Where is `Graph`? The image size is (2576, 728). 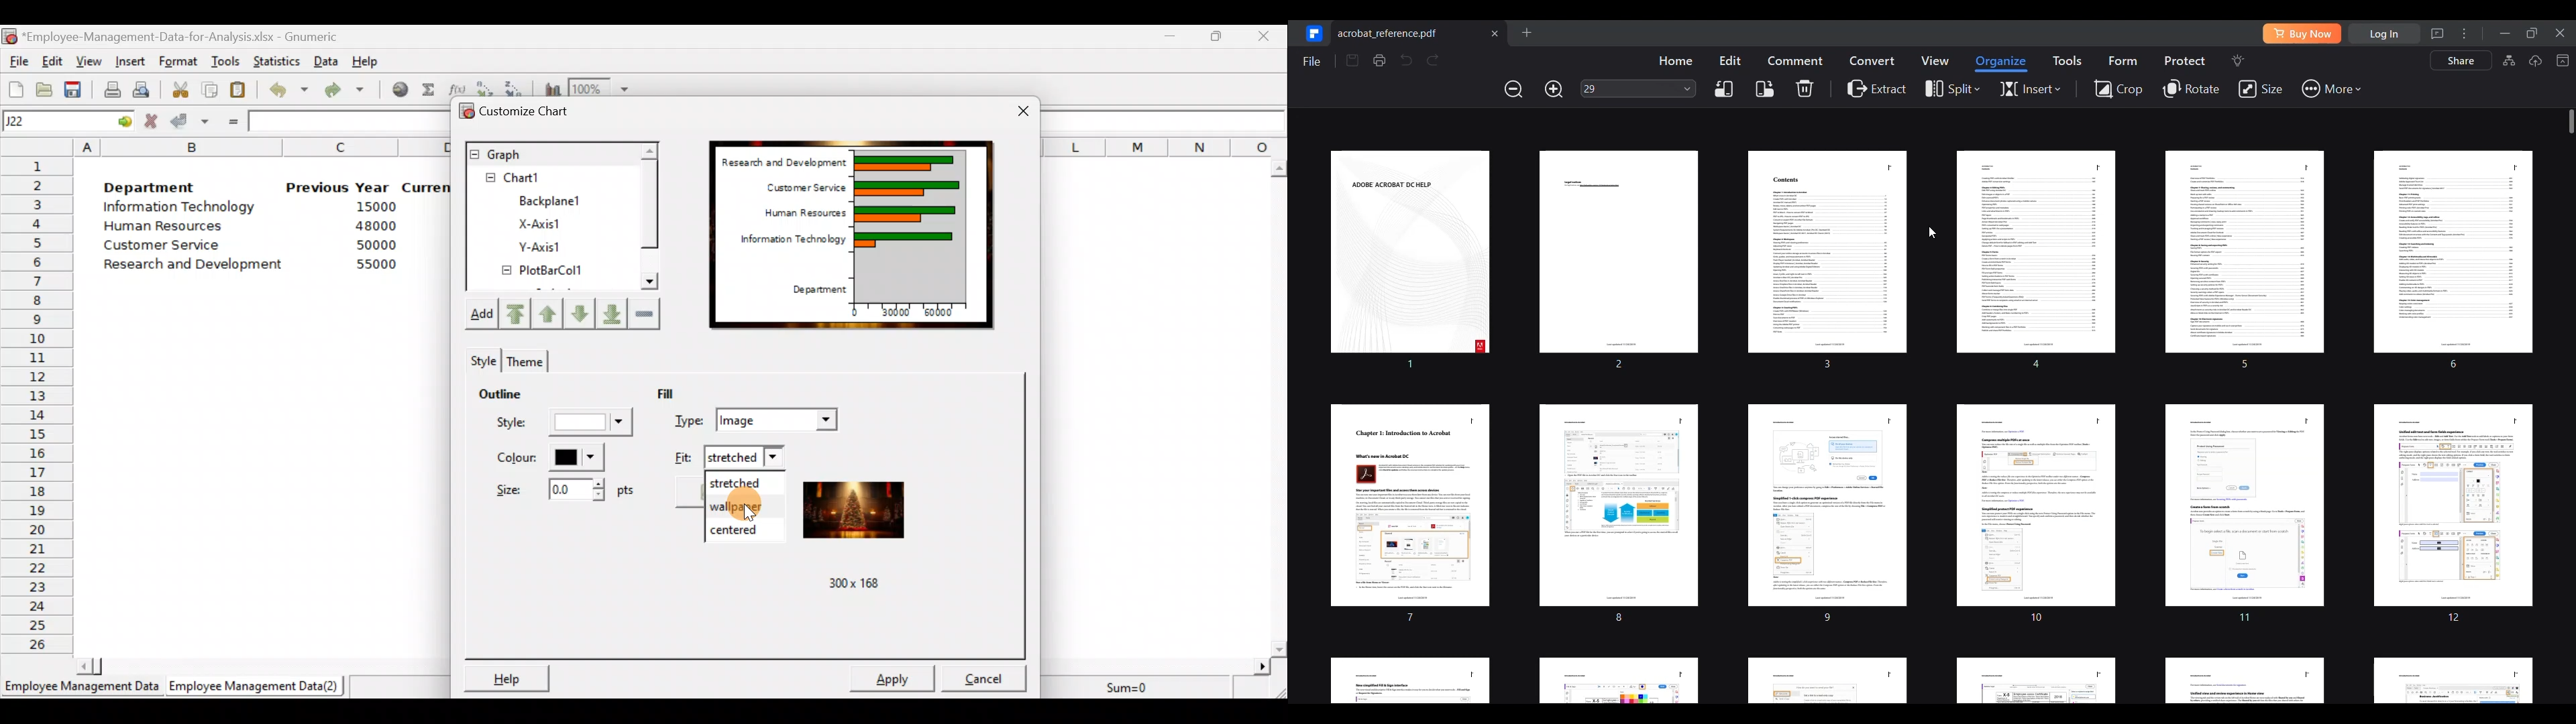
Graph is located at coordinates (551, 153).